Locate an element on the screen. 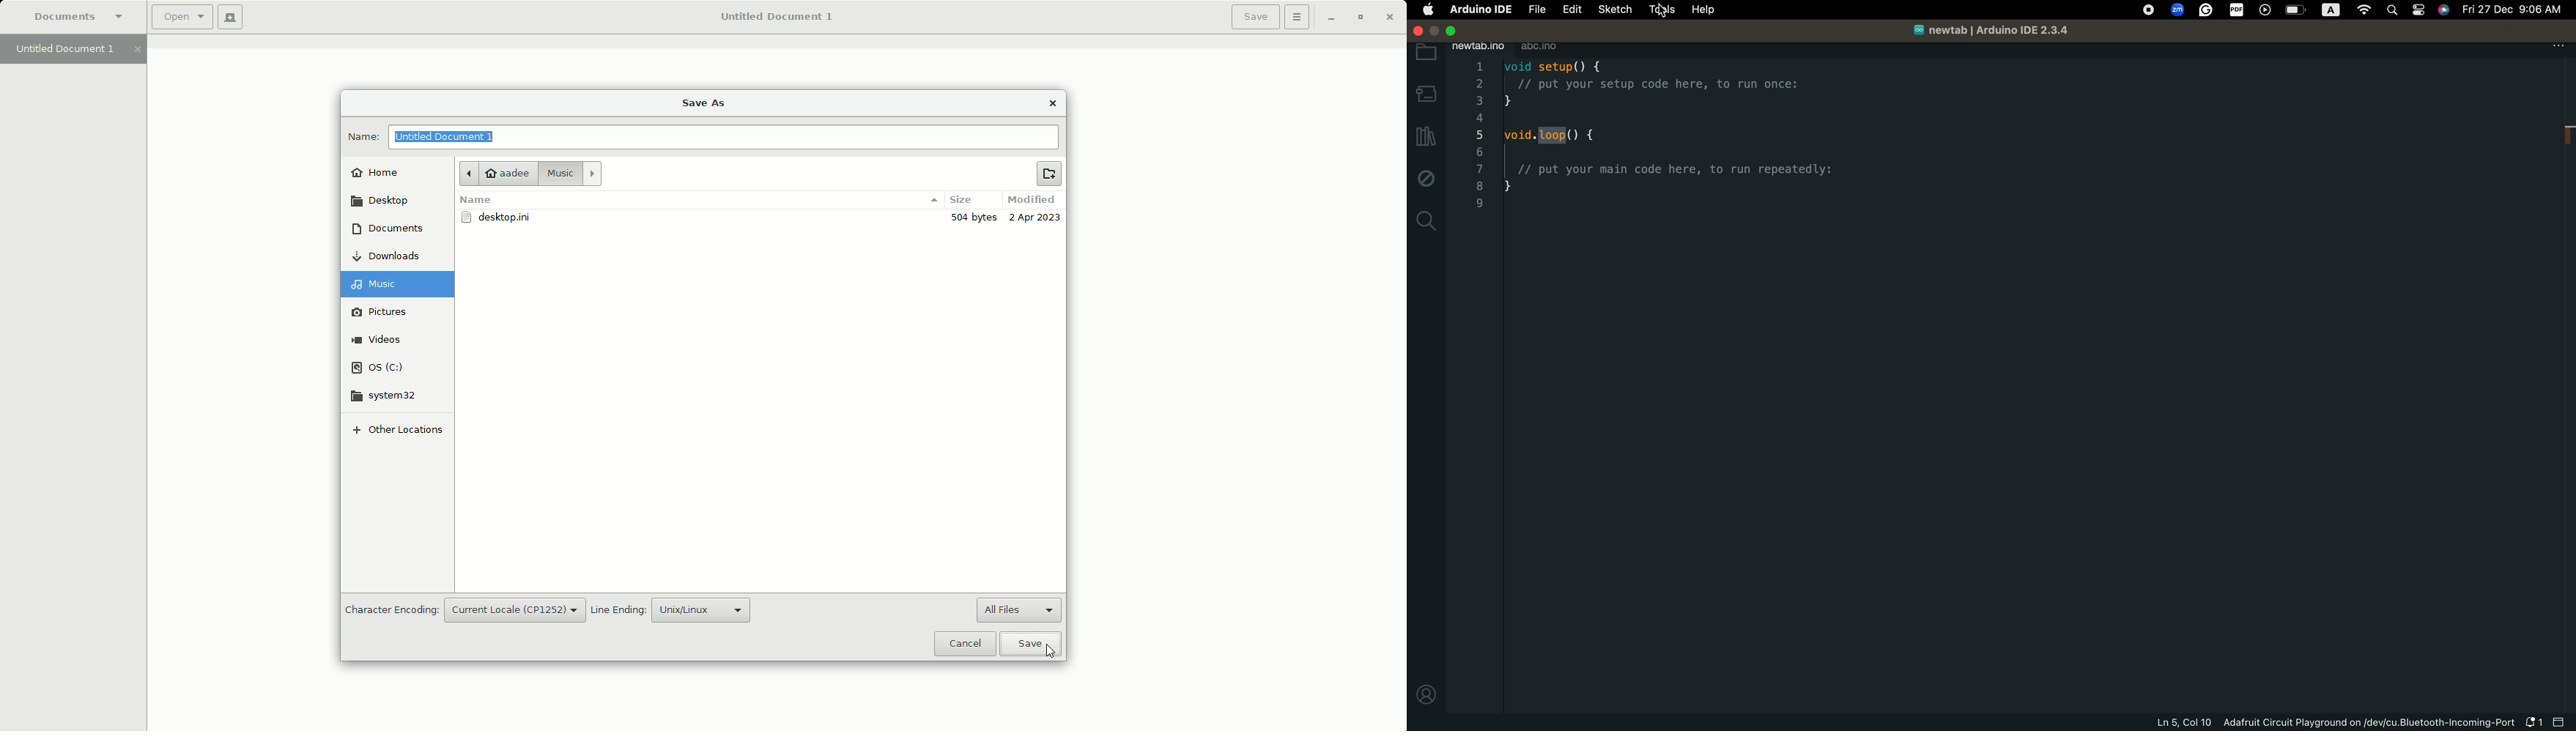 Image resolution: width=2576 pixels, height=756 pixels. Battery is located at coordinates (2298, 11).